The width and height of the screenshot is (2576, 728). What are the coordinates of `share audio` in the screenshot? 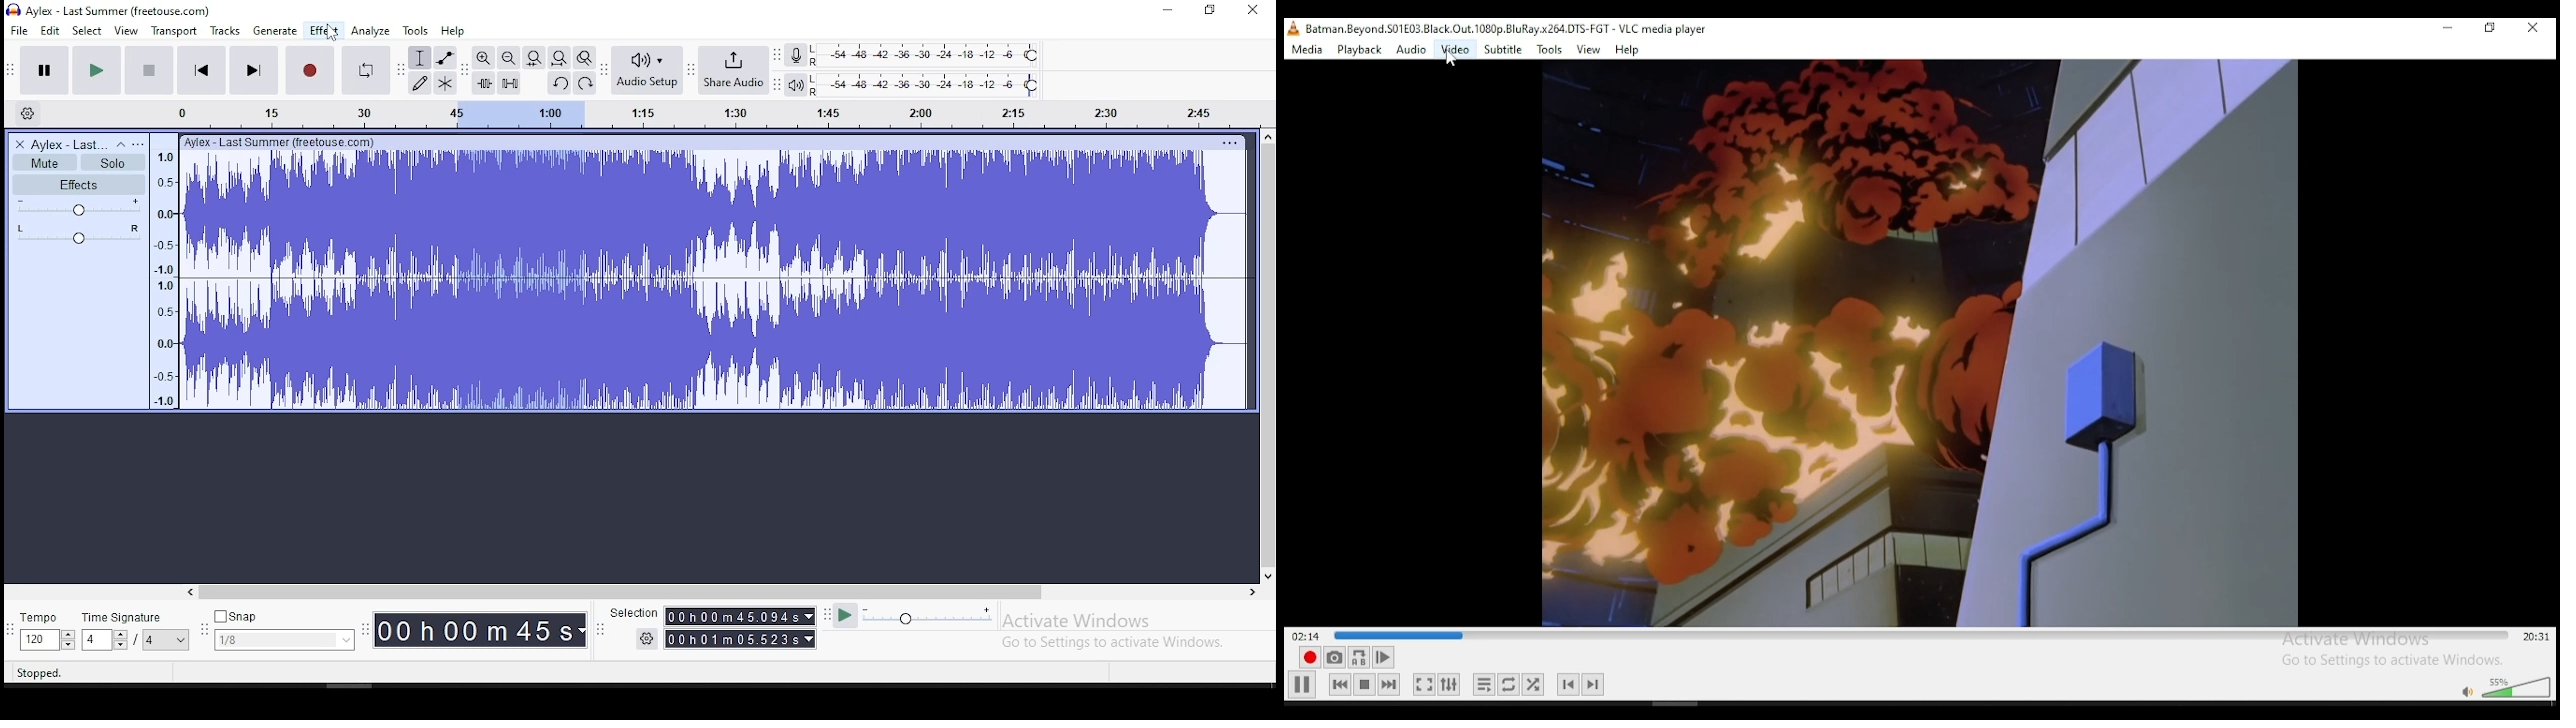 It's located at (736, 71).